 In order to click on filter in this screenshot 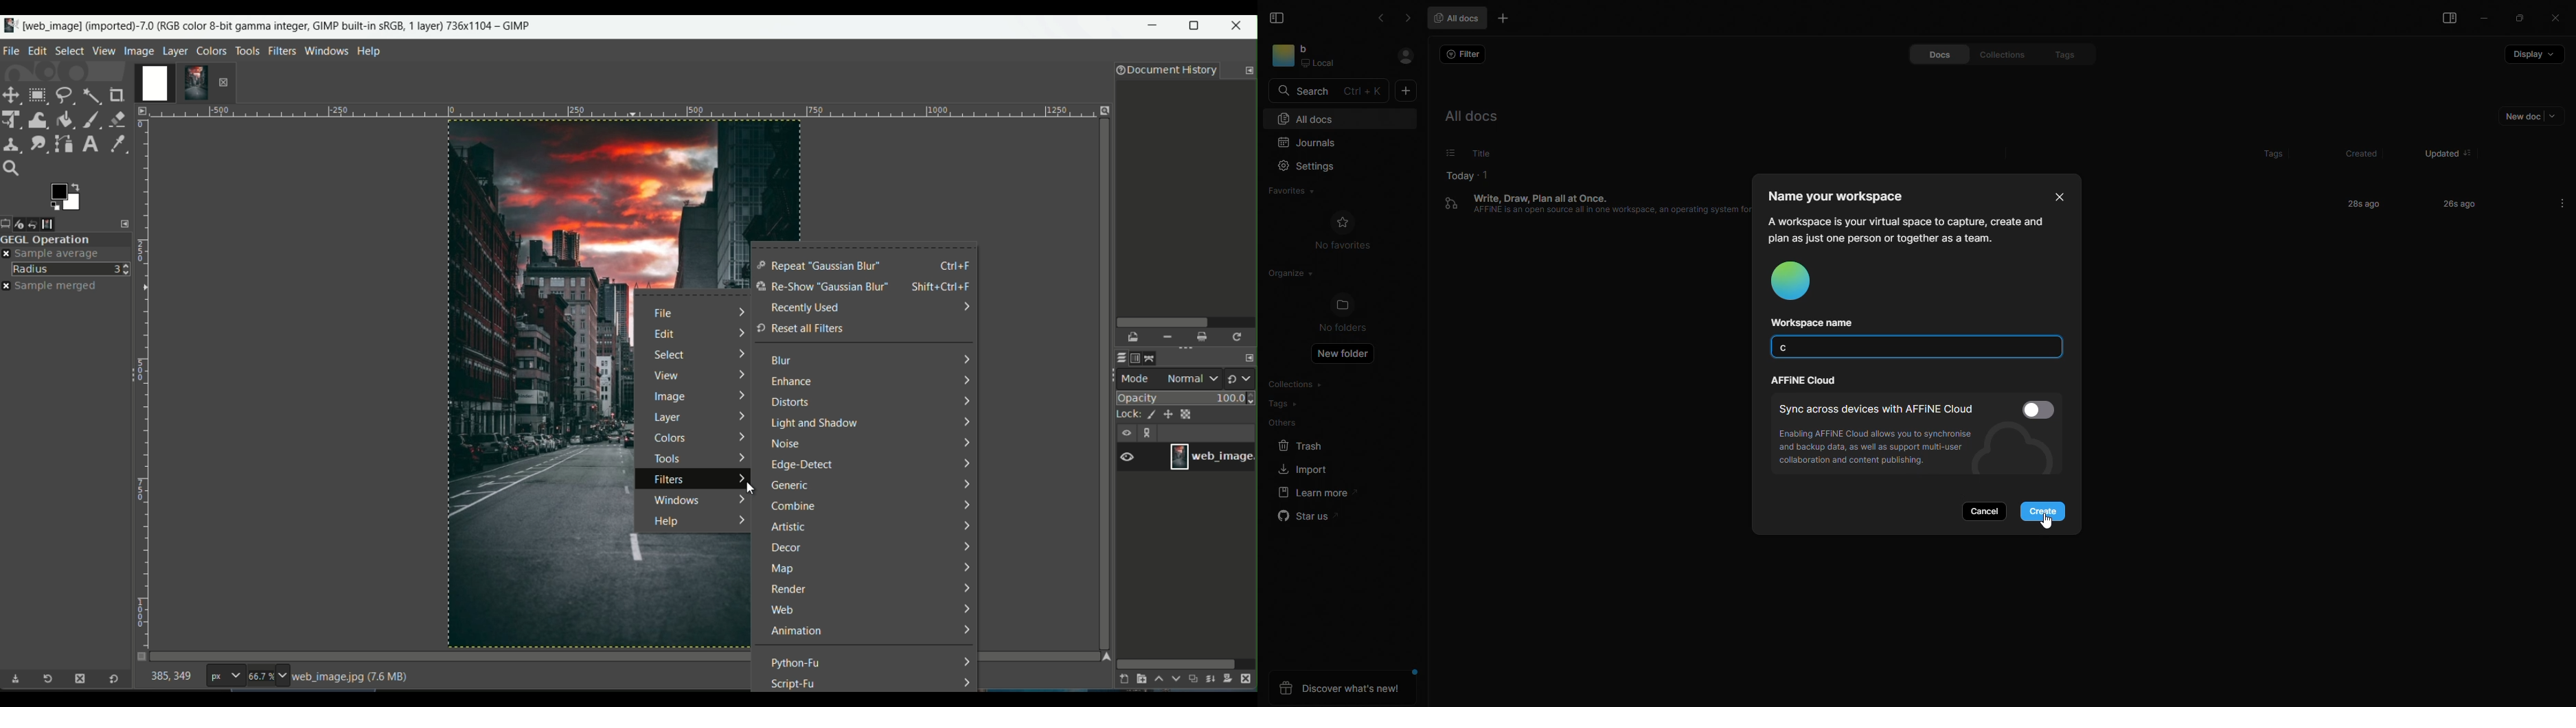, I will do `click(1465, 55)`.